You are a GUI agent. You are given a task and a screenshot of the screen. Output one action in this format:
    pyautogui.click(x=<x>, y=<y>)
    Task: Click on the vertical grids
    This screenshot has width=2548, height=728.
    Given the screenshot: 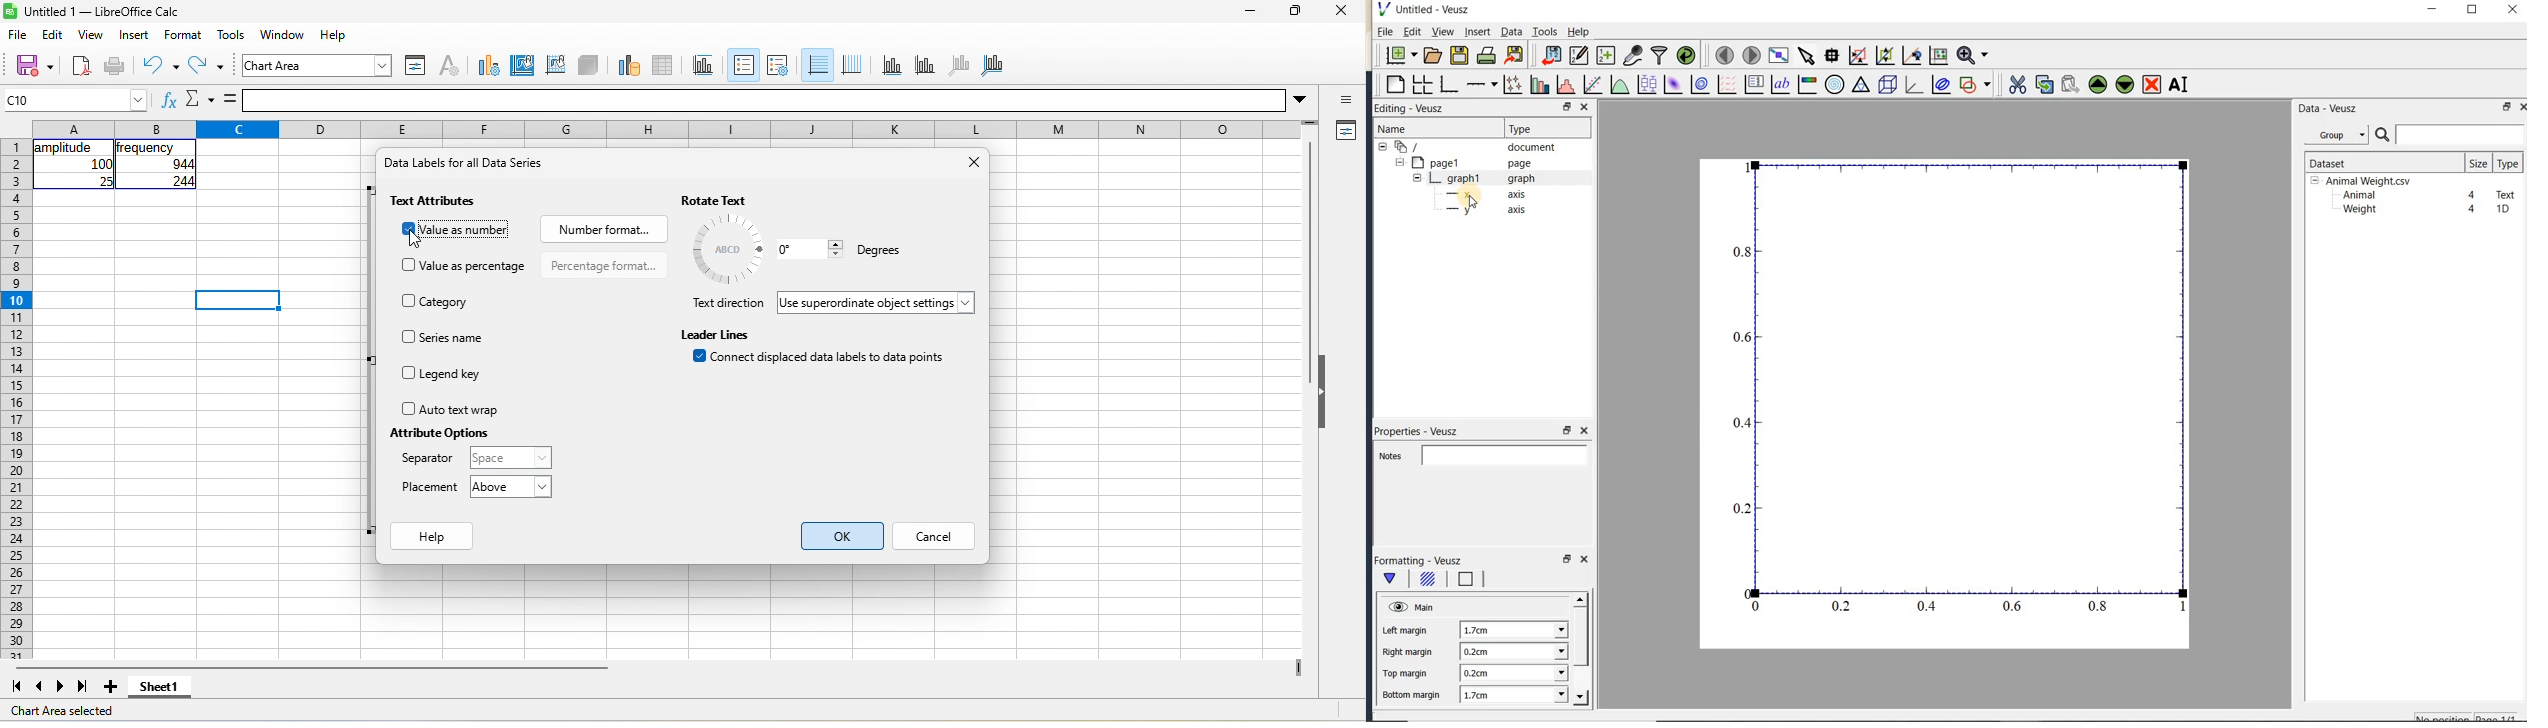 What is the action you would take?
    pyautogui.click(x=852, y=65)
    